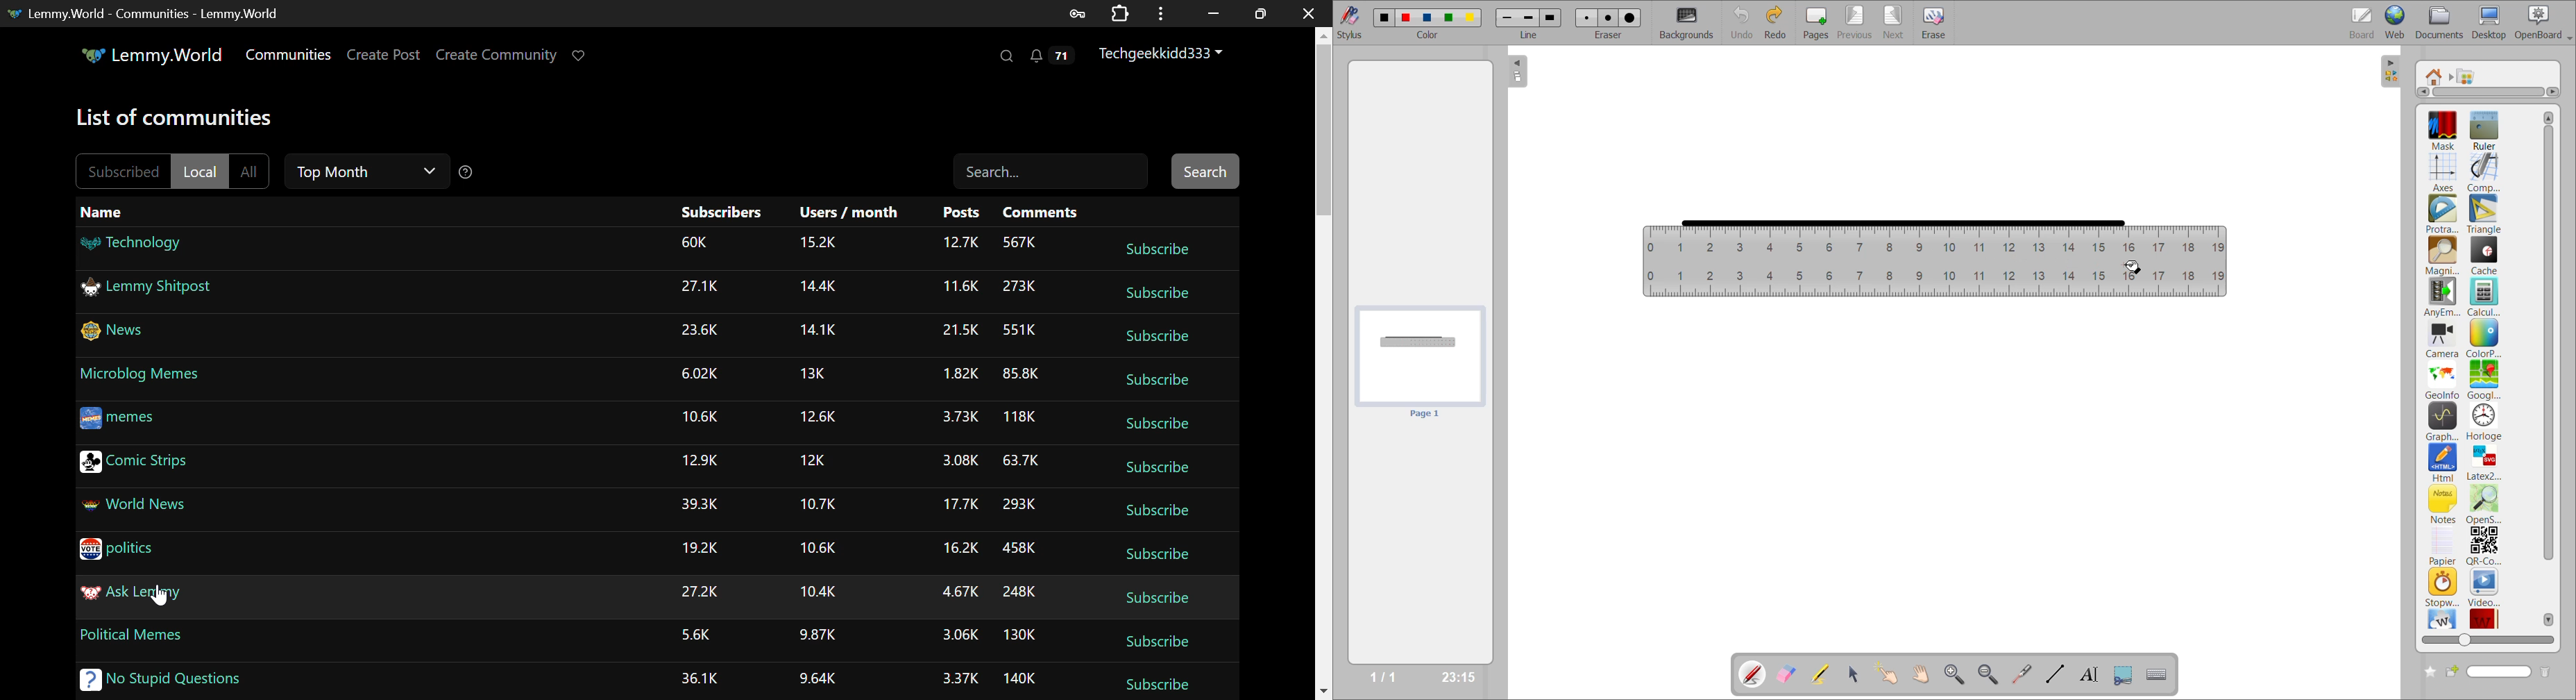  Describe the element at coordinates (1019, 244) in the screenshot. I see `Amount` at that location.